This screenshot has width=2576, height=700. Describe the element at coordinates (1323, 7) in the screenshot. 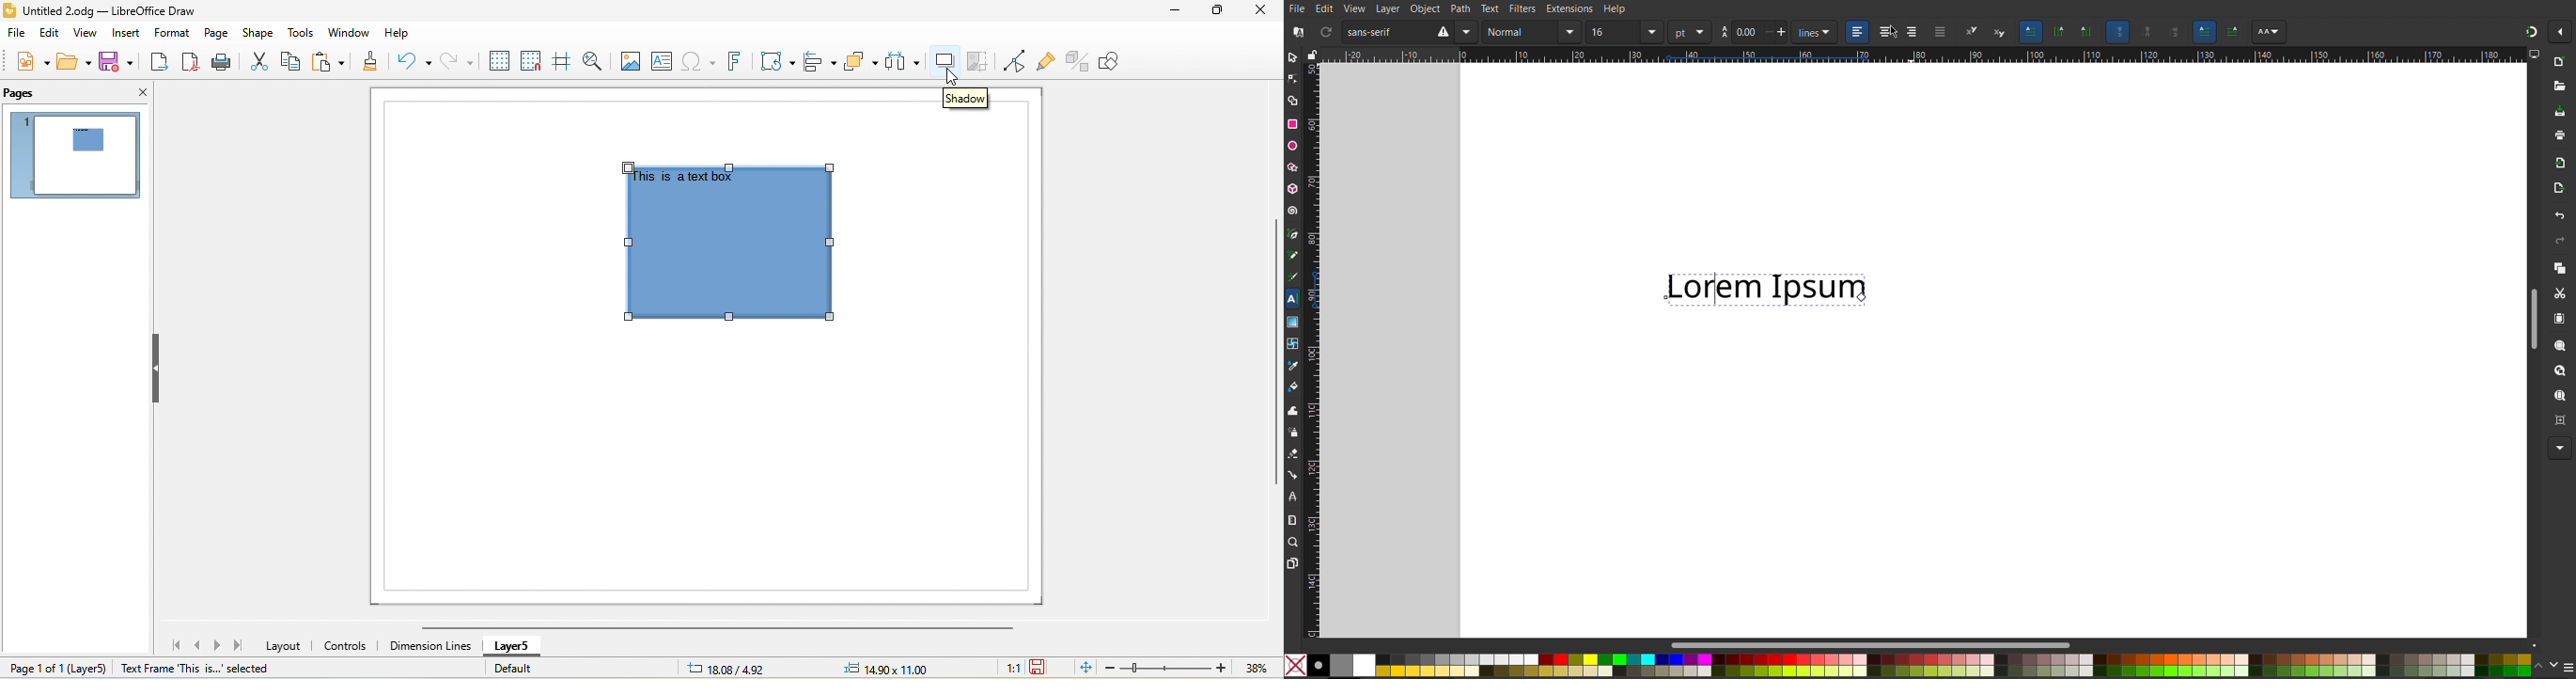

I see `Edit` at that location.